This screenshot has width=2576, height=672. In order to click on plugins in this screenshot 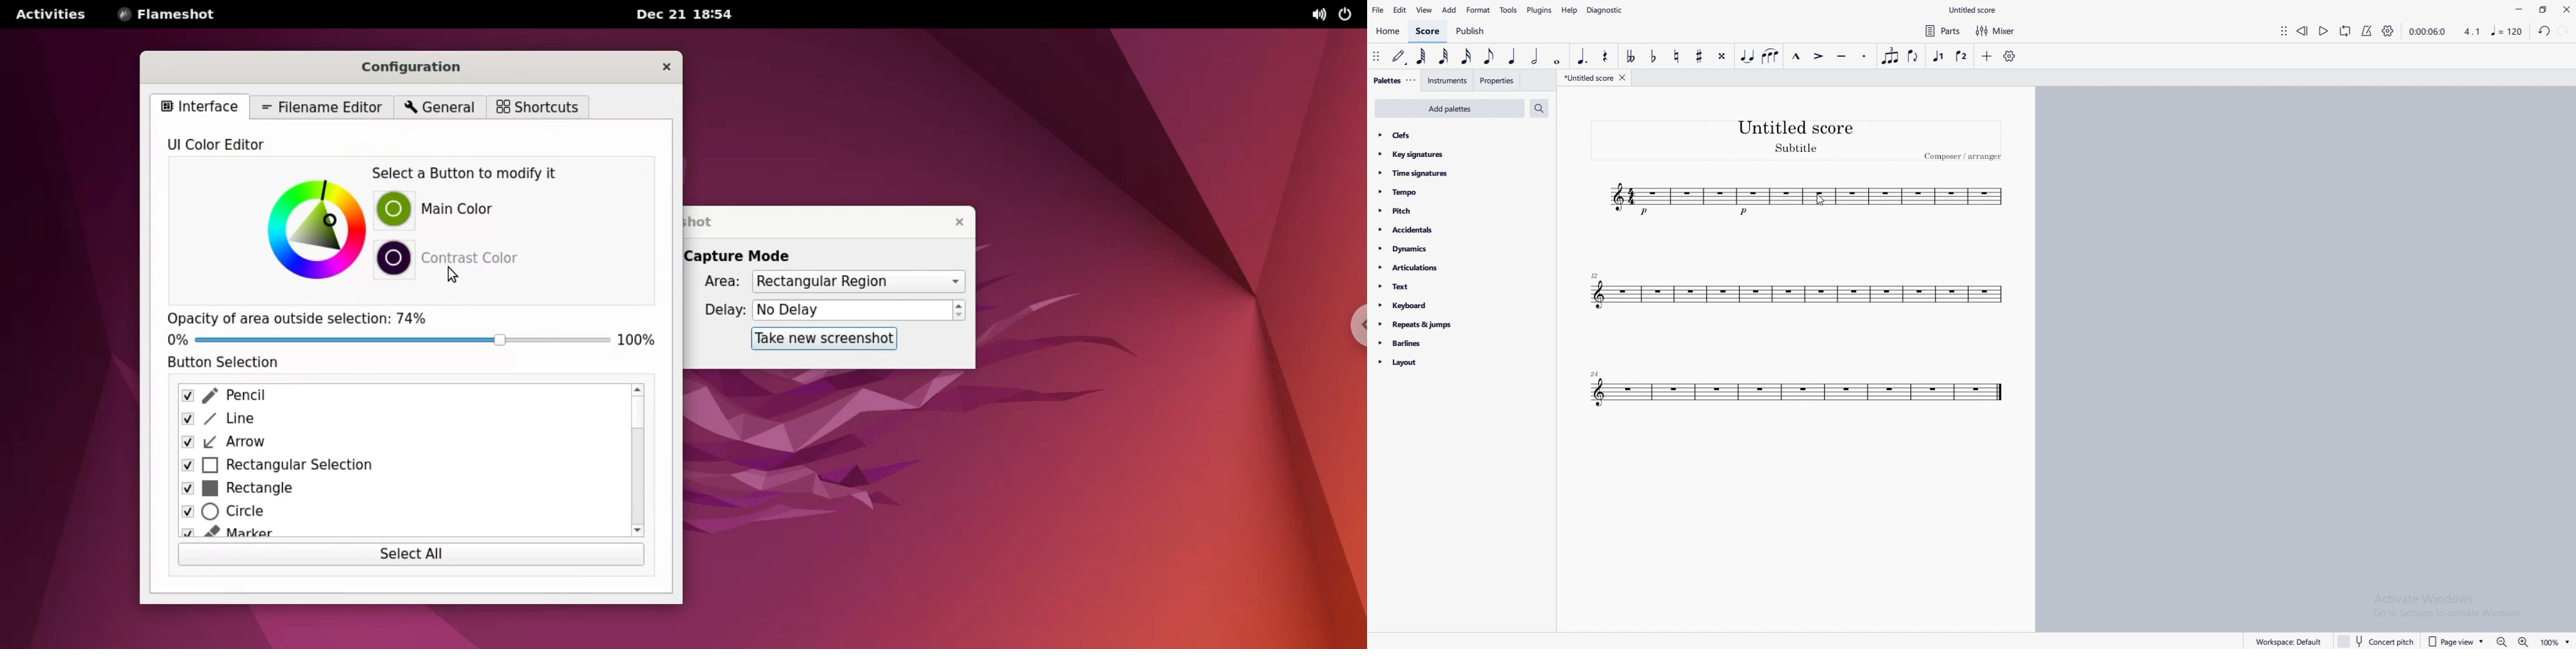, I will do `click(1539, 9)`.